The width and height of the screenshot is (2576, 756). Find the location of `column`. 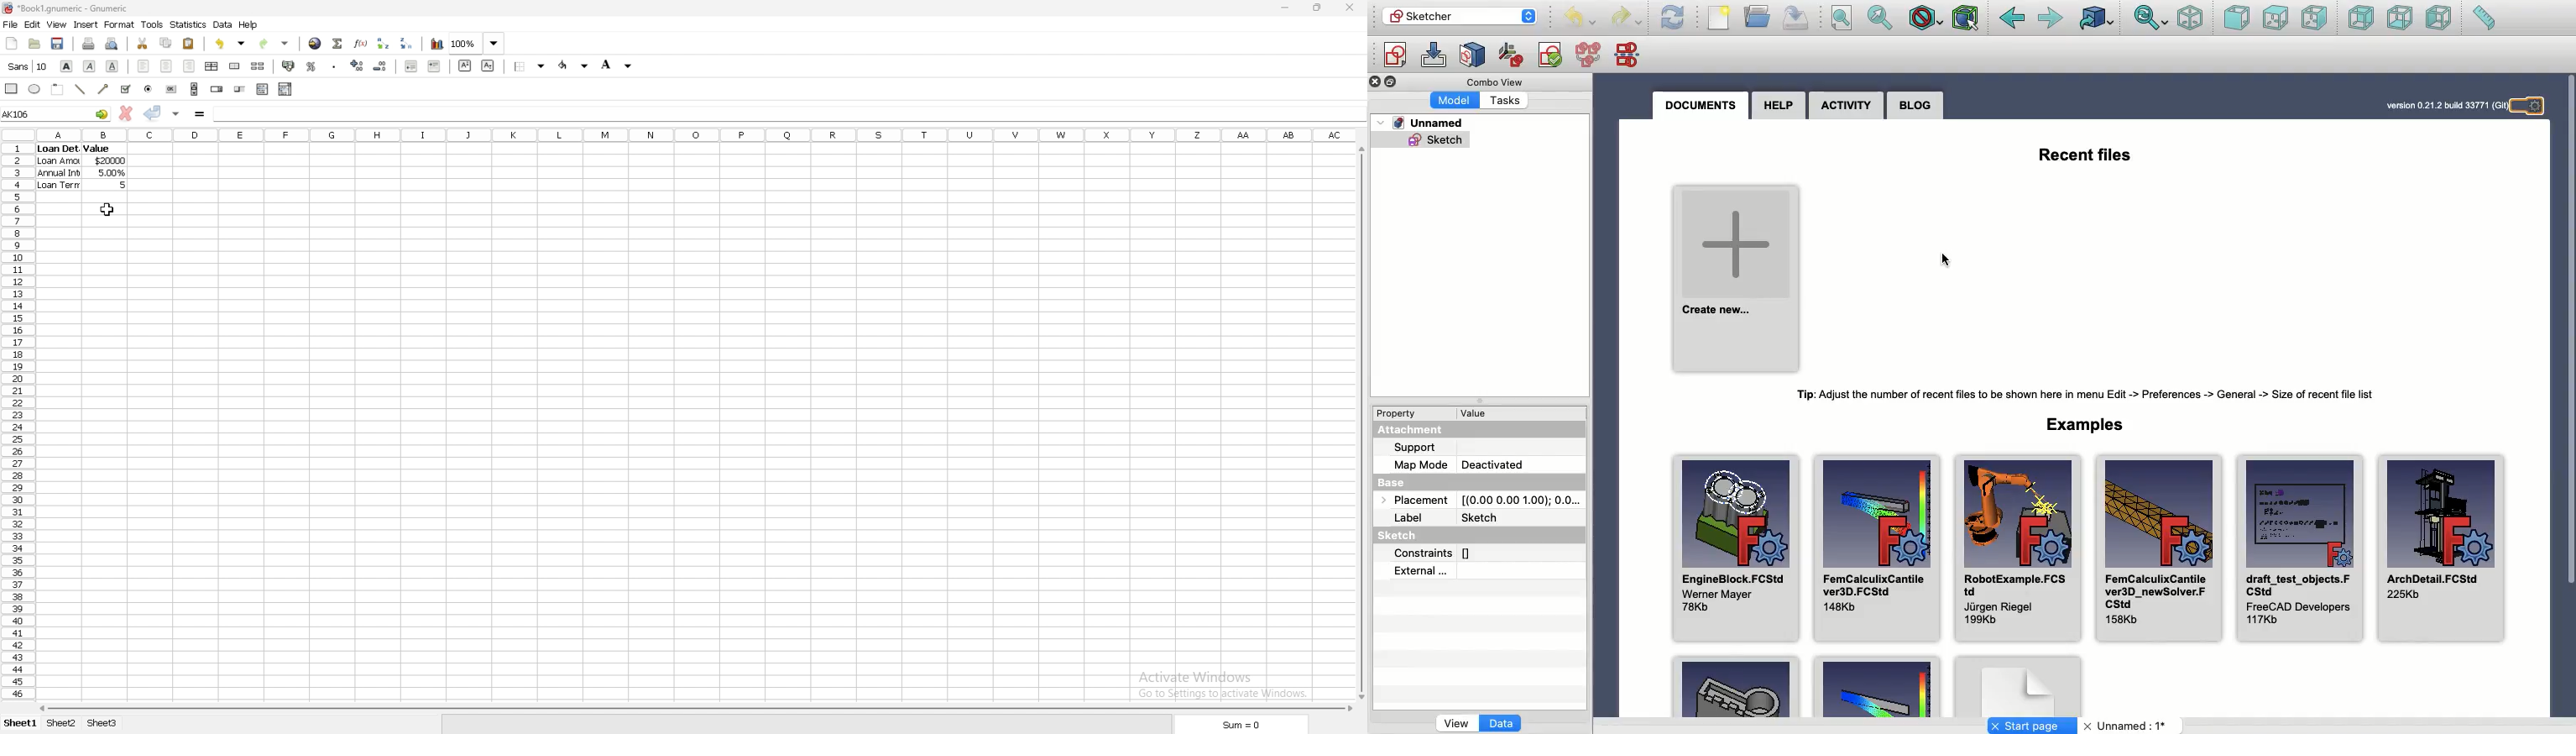

column is located at coordinates (699, 134).